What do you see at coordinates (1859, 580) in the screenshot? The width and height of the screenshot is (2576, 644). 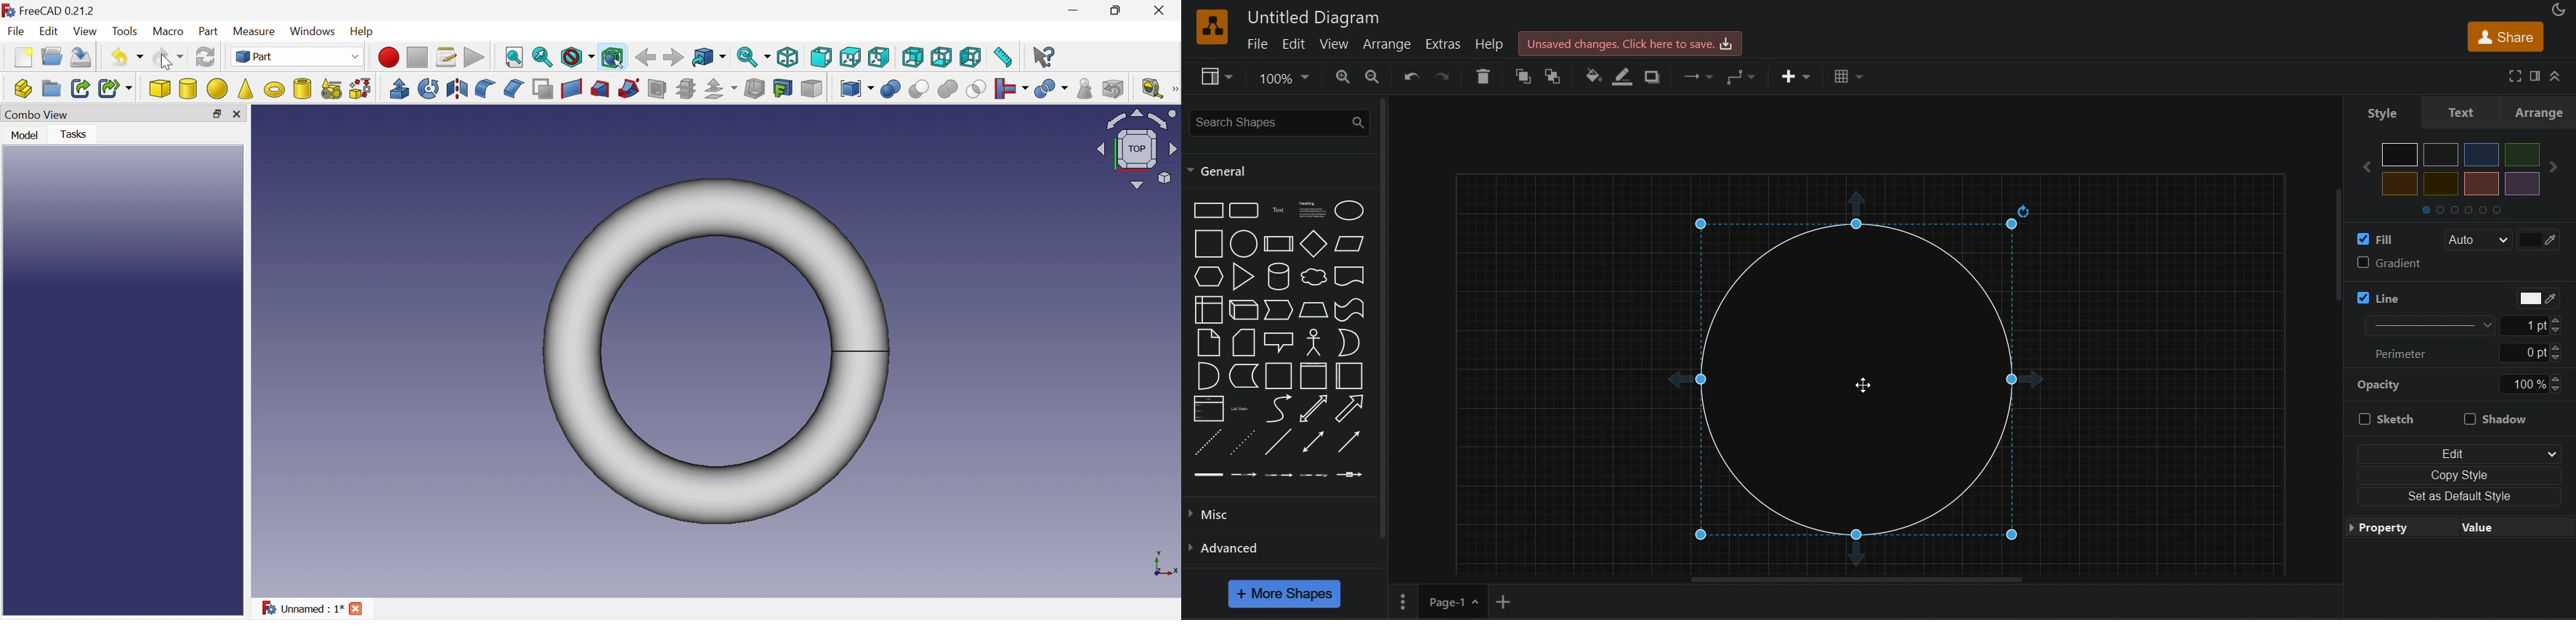 I see `horizontal scroll bar` at bounding box center [1859, 580].